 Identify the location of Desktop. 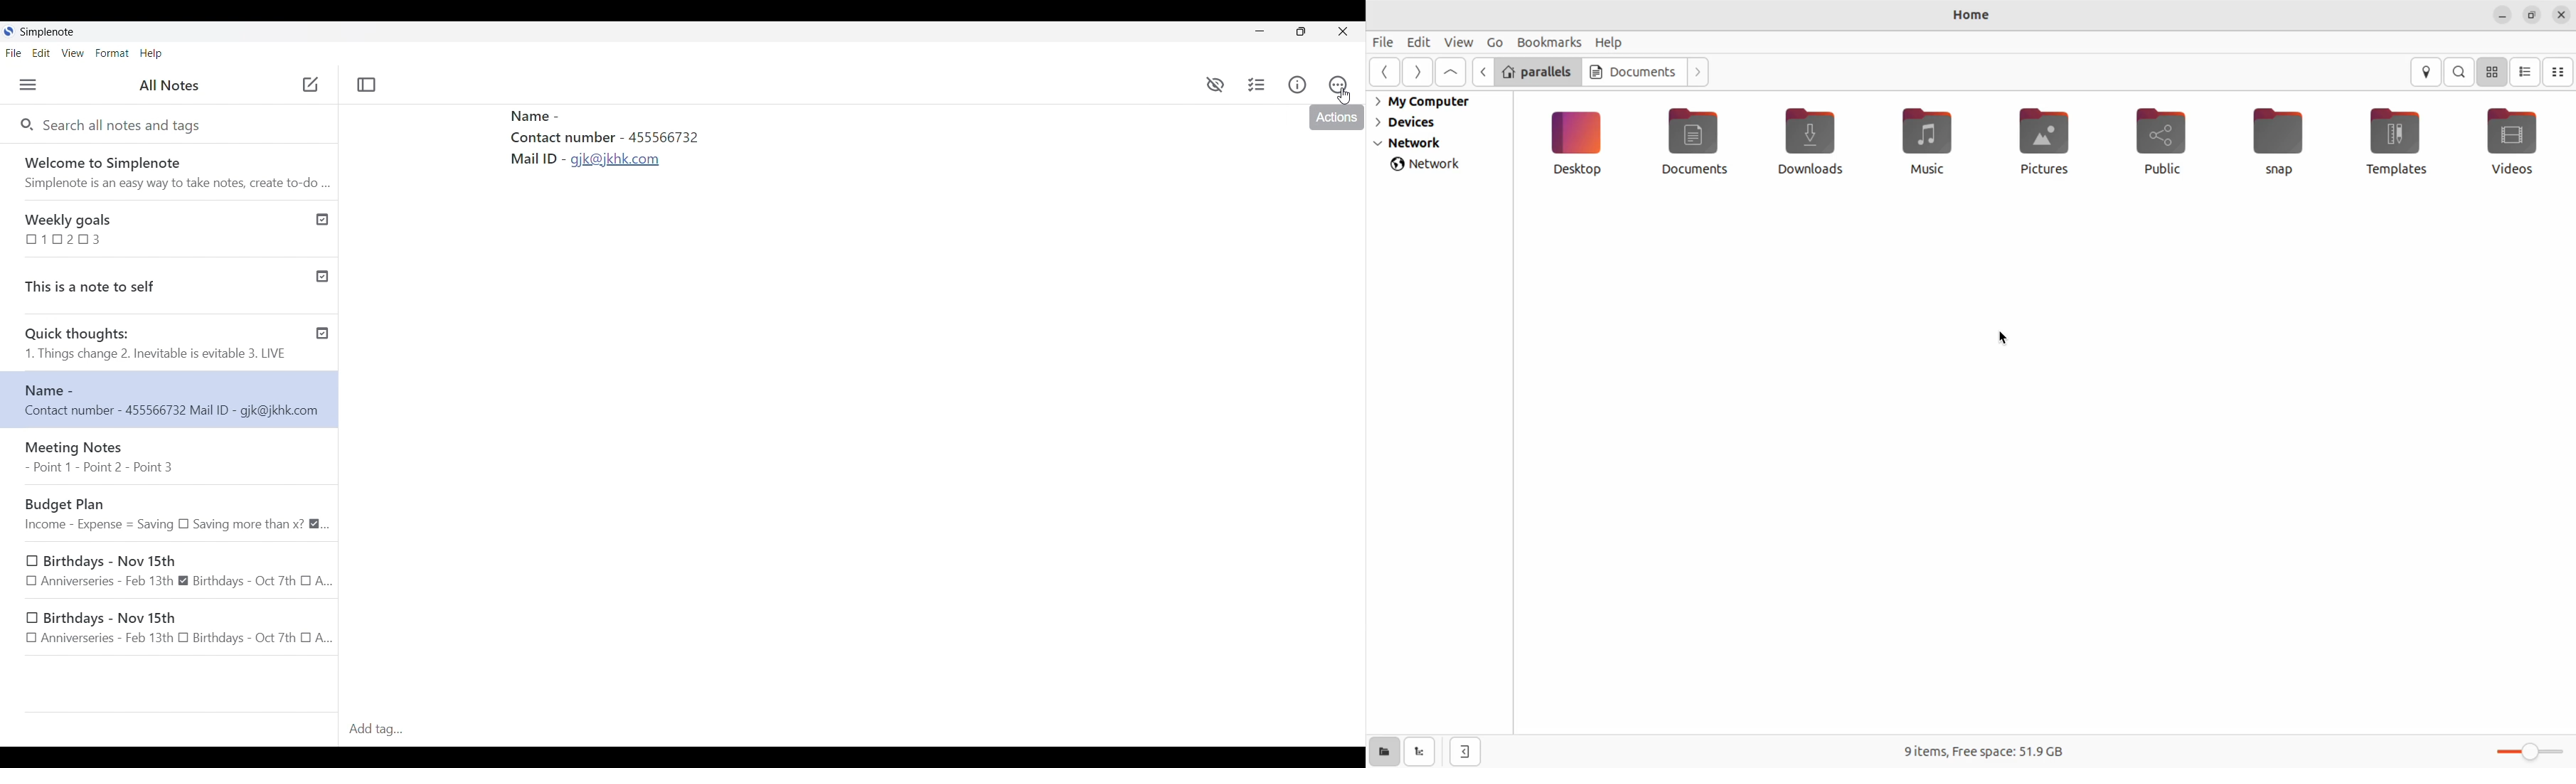
(1581, 143).